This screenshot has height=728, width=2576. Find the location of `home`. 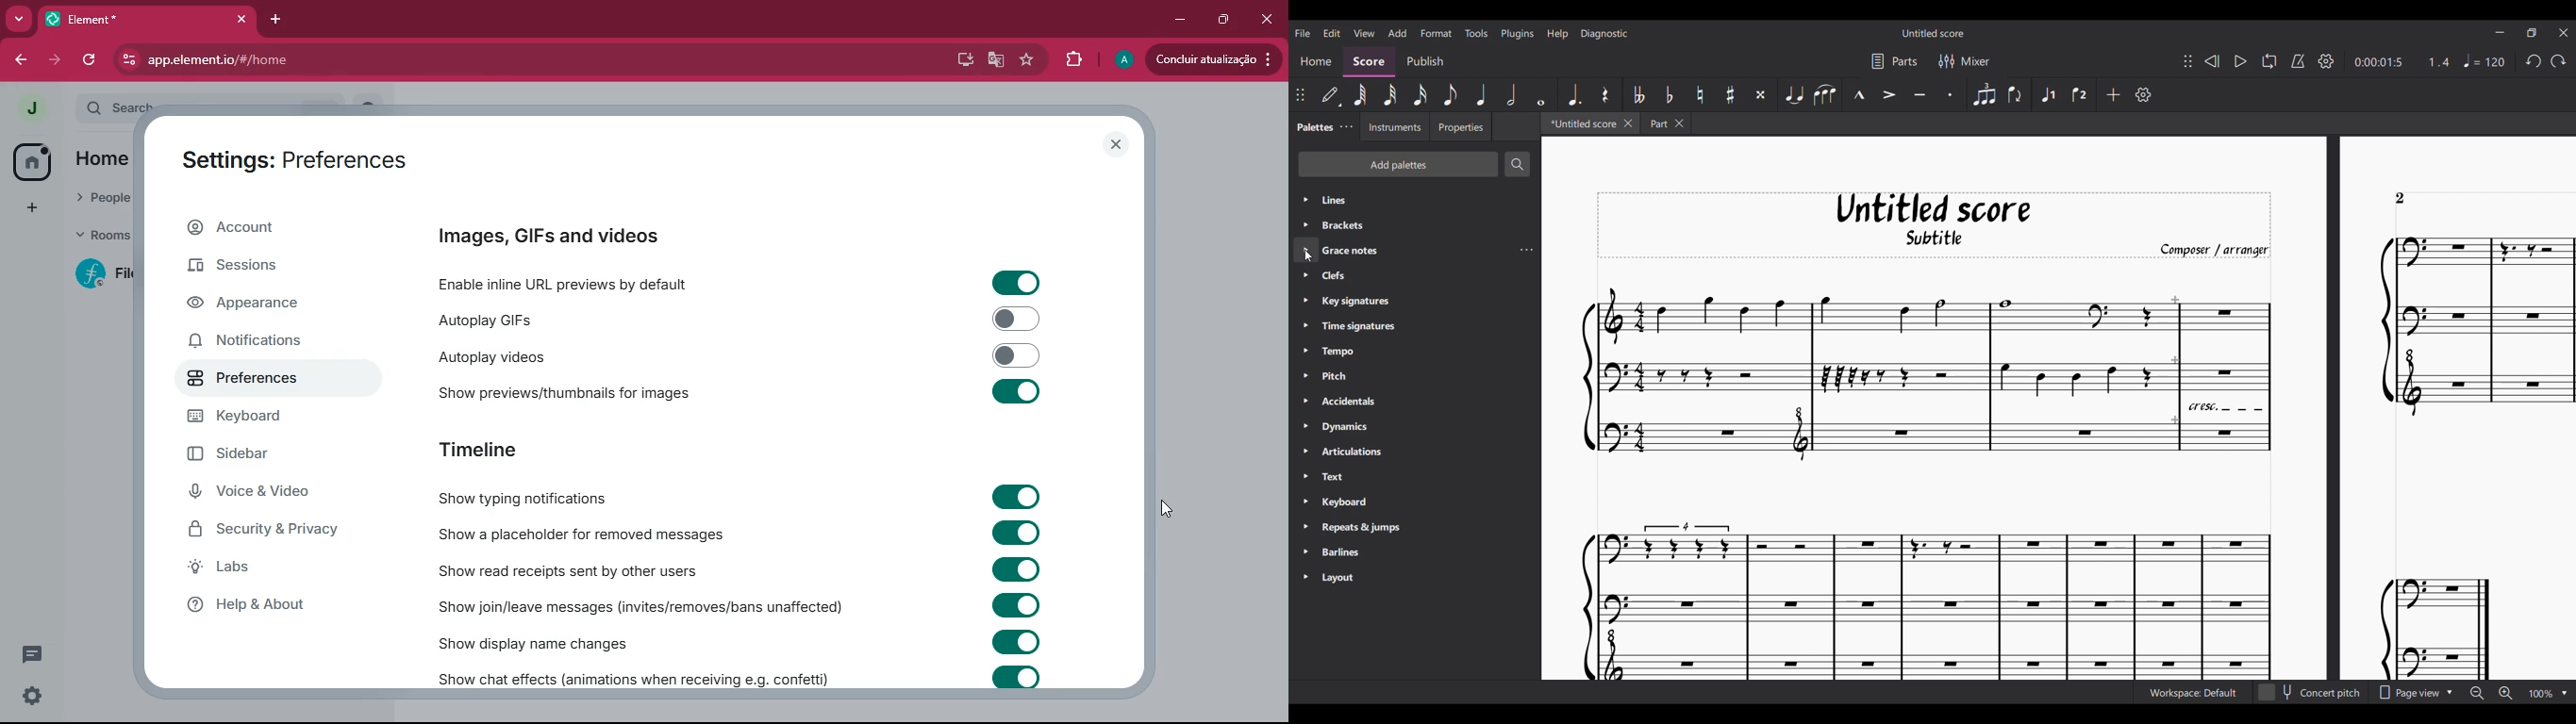

home is located at coordinates (32, 162).